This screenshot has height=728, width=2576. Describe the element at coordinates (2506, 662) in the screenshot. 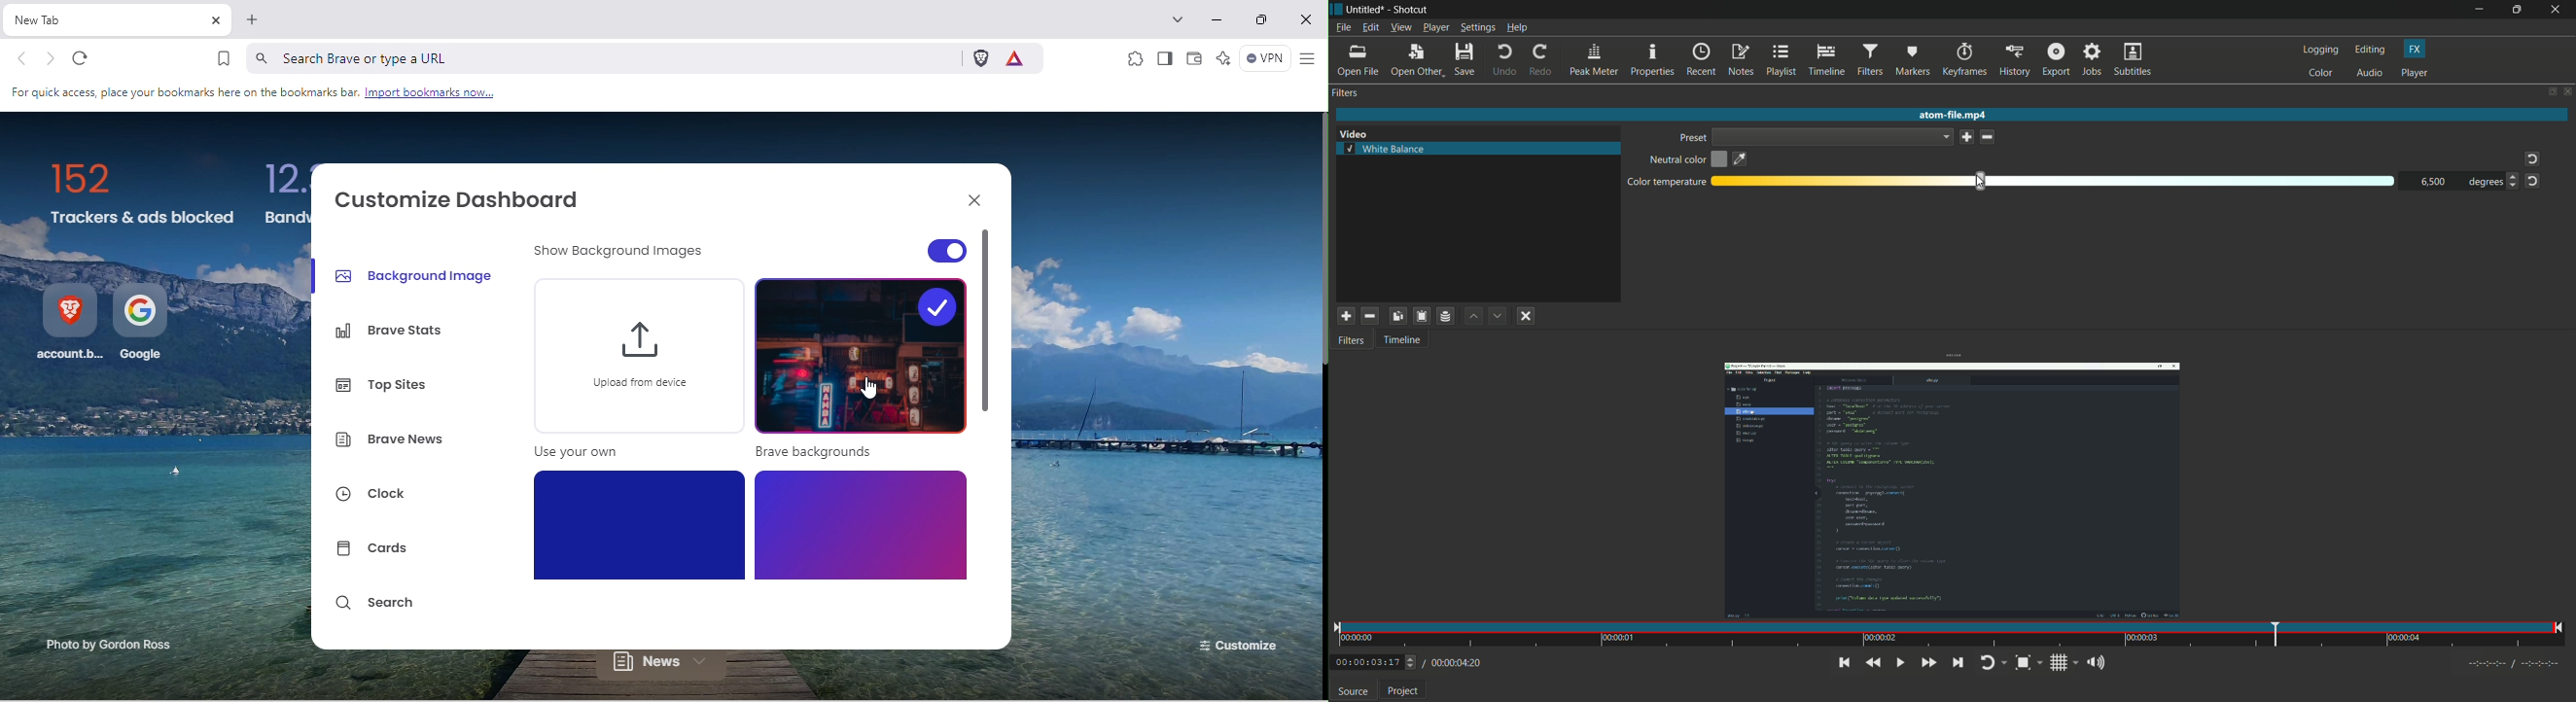

I see `Timecodes` at that location.